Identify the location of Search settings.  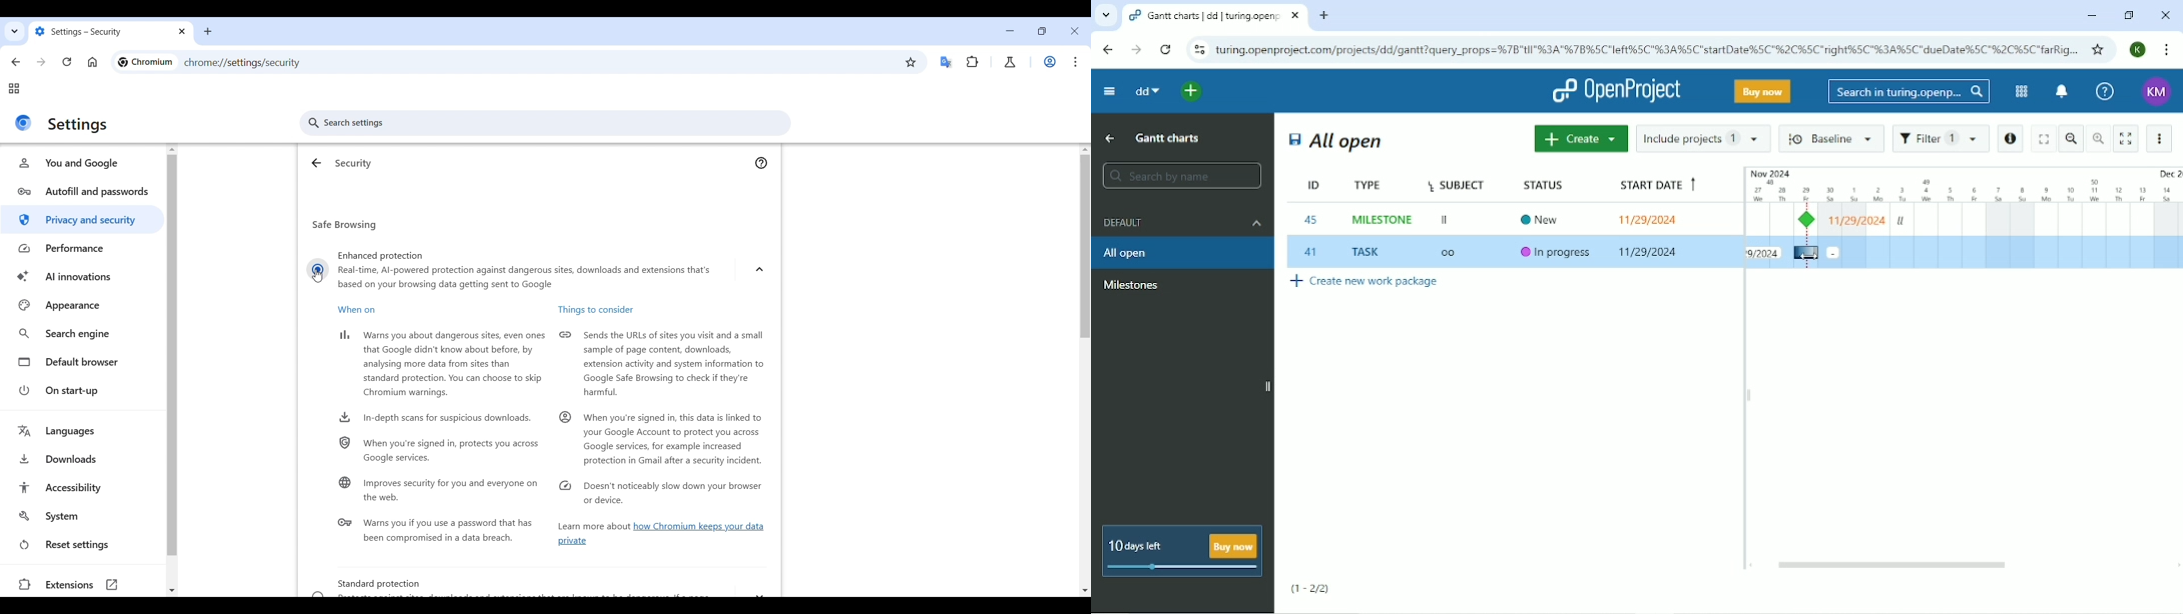
(545, 123).